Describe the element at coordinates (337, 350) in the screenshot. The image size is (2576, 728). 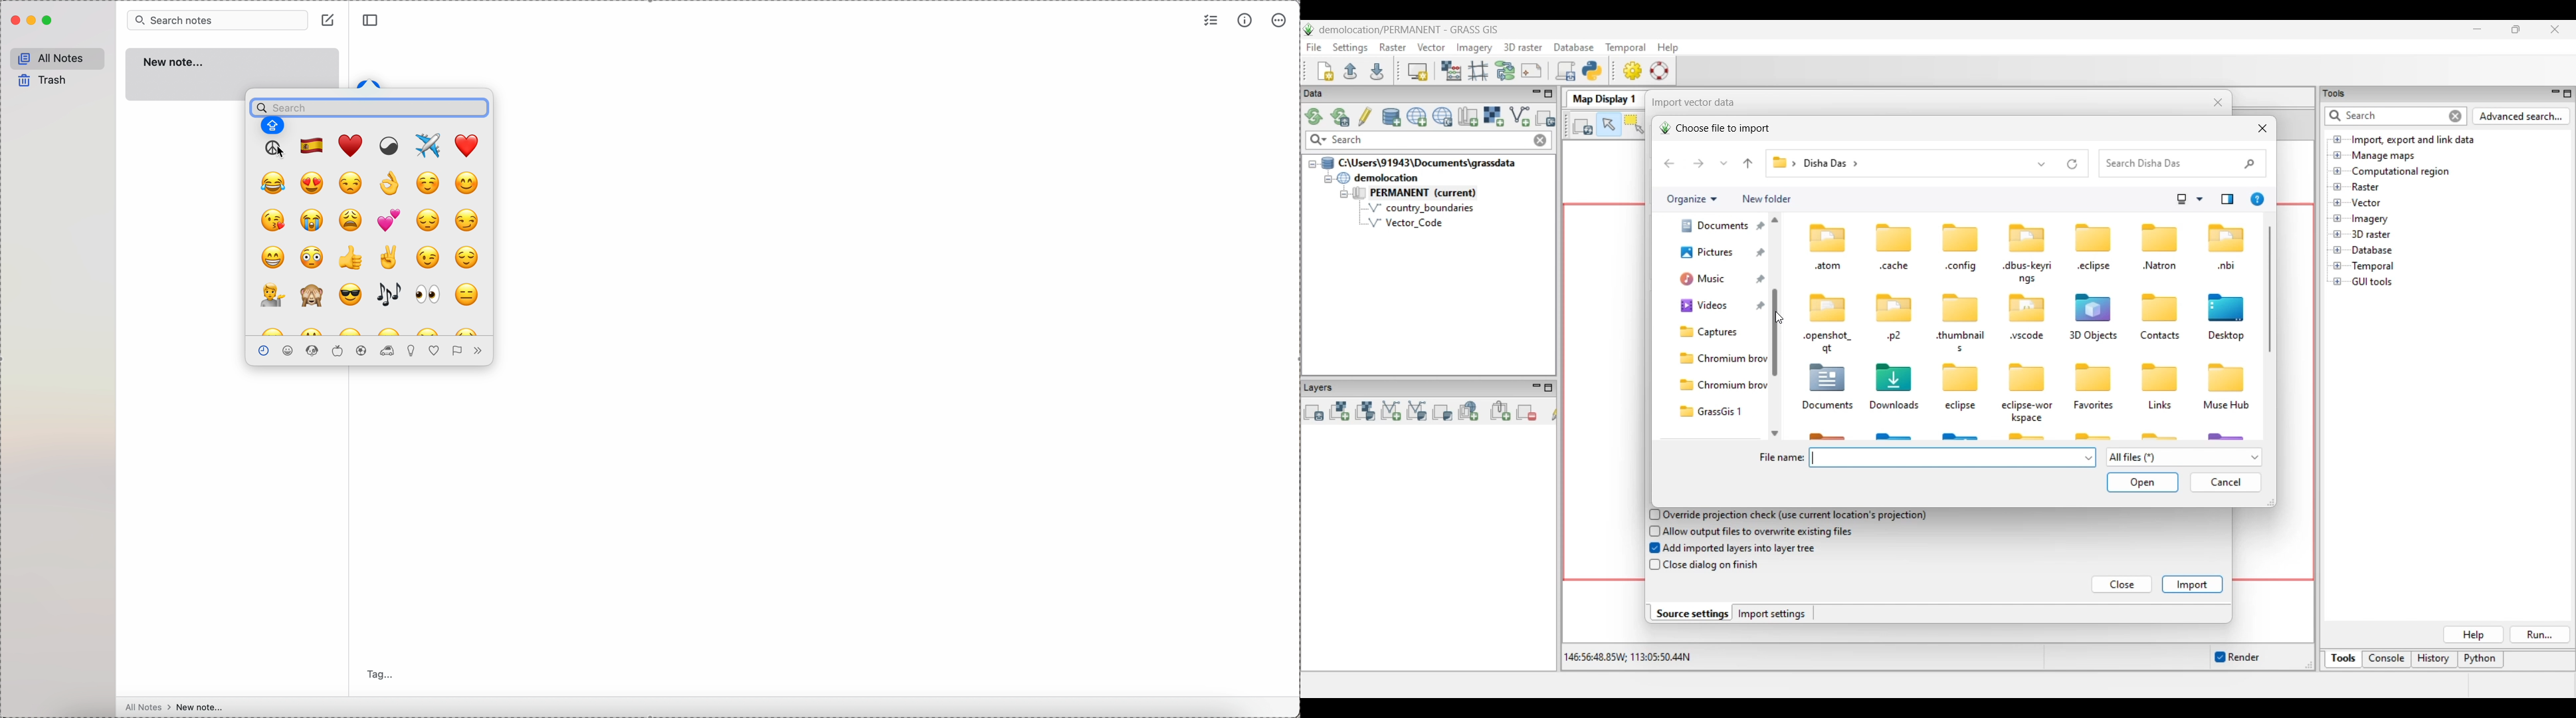
I see `emojis` at that location.